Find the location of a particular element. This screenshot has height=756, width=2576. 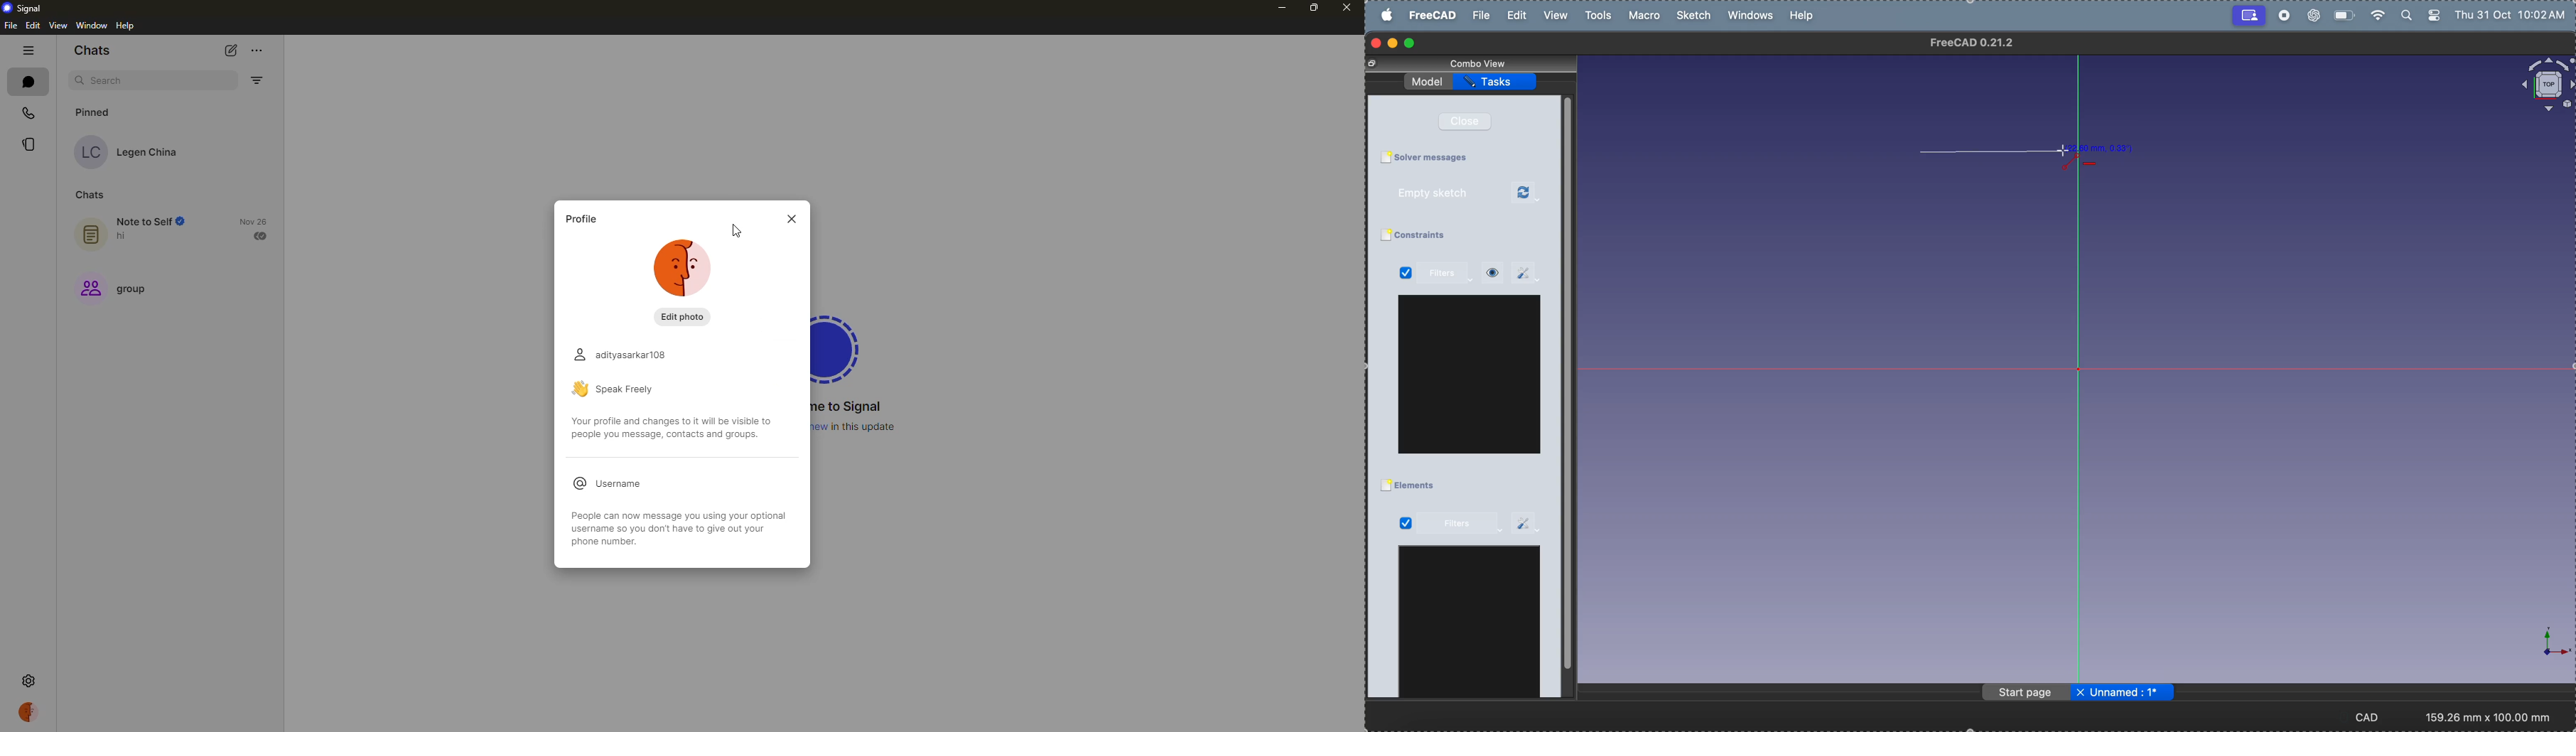

help is located at coordinates (126, 26).